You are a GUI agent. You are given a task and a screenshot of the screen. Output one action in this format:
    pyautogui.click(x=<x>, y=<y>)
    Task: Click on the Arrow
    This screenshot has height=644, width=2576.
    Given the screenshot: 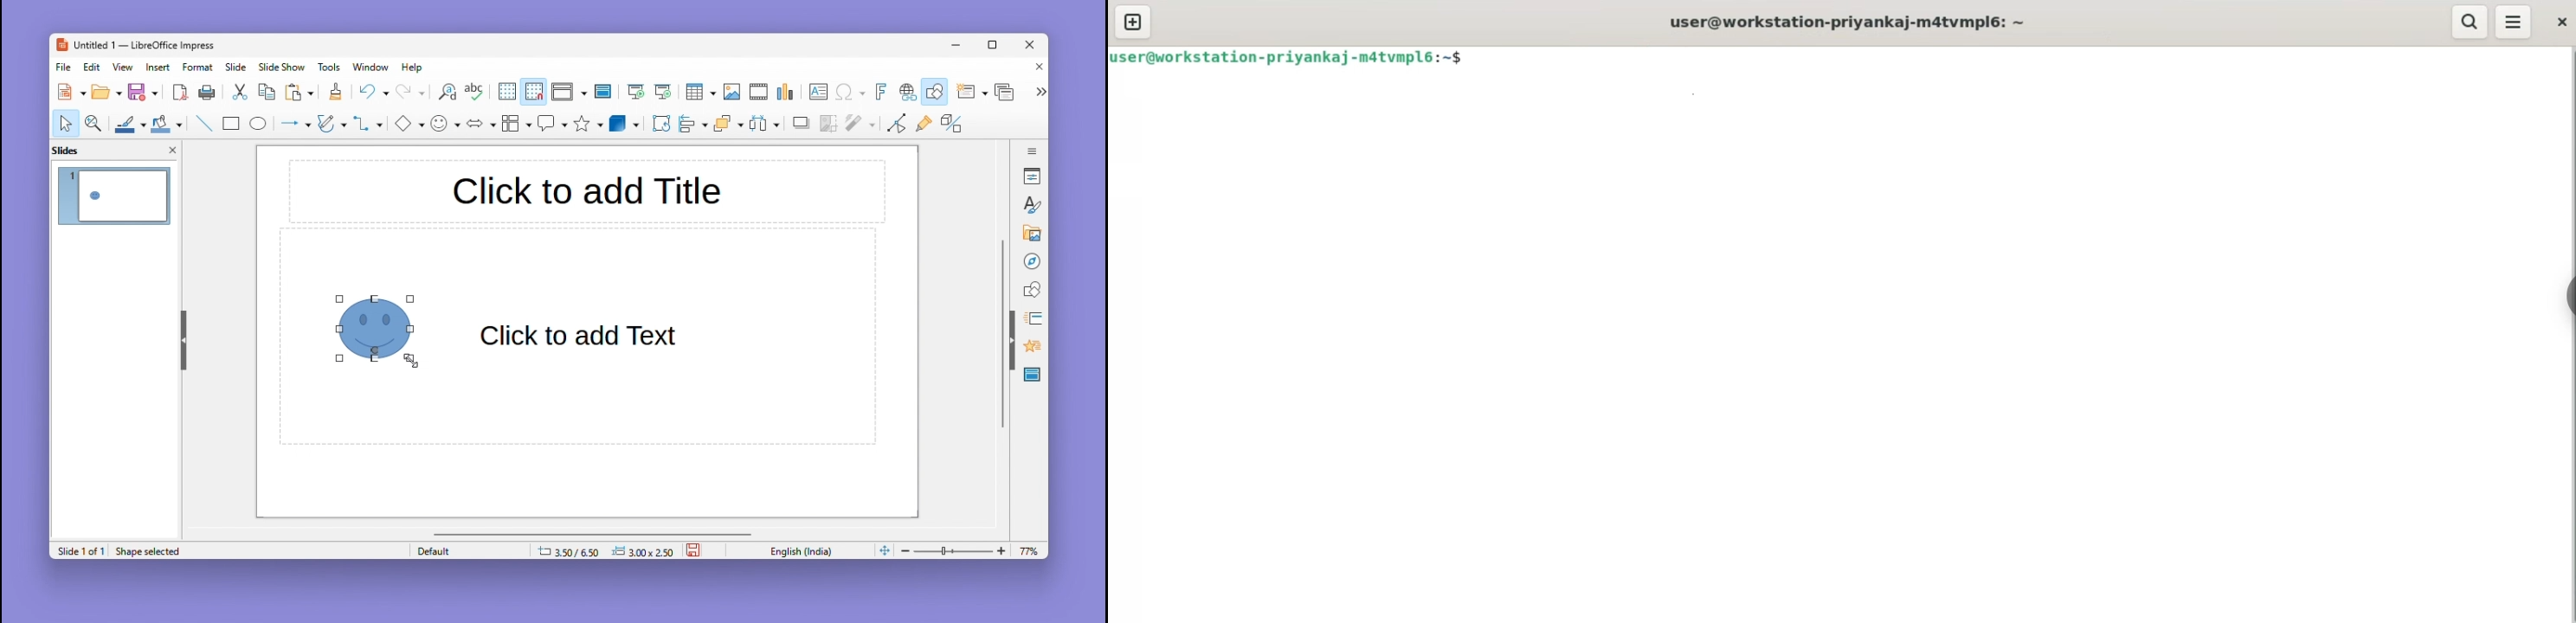 What is the action you would take?
    pyautogui.click(x=293, y=124)
    